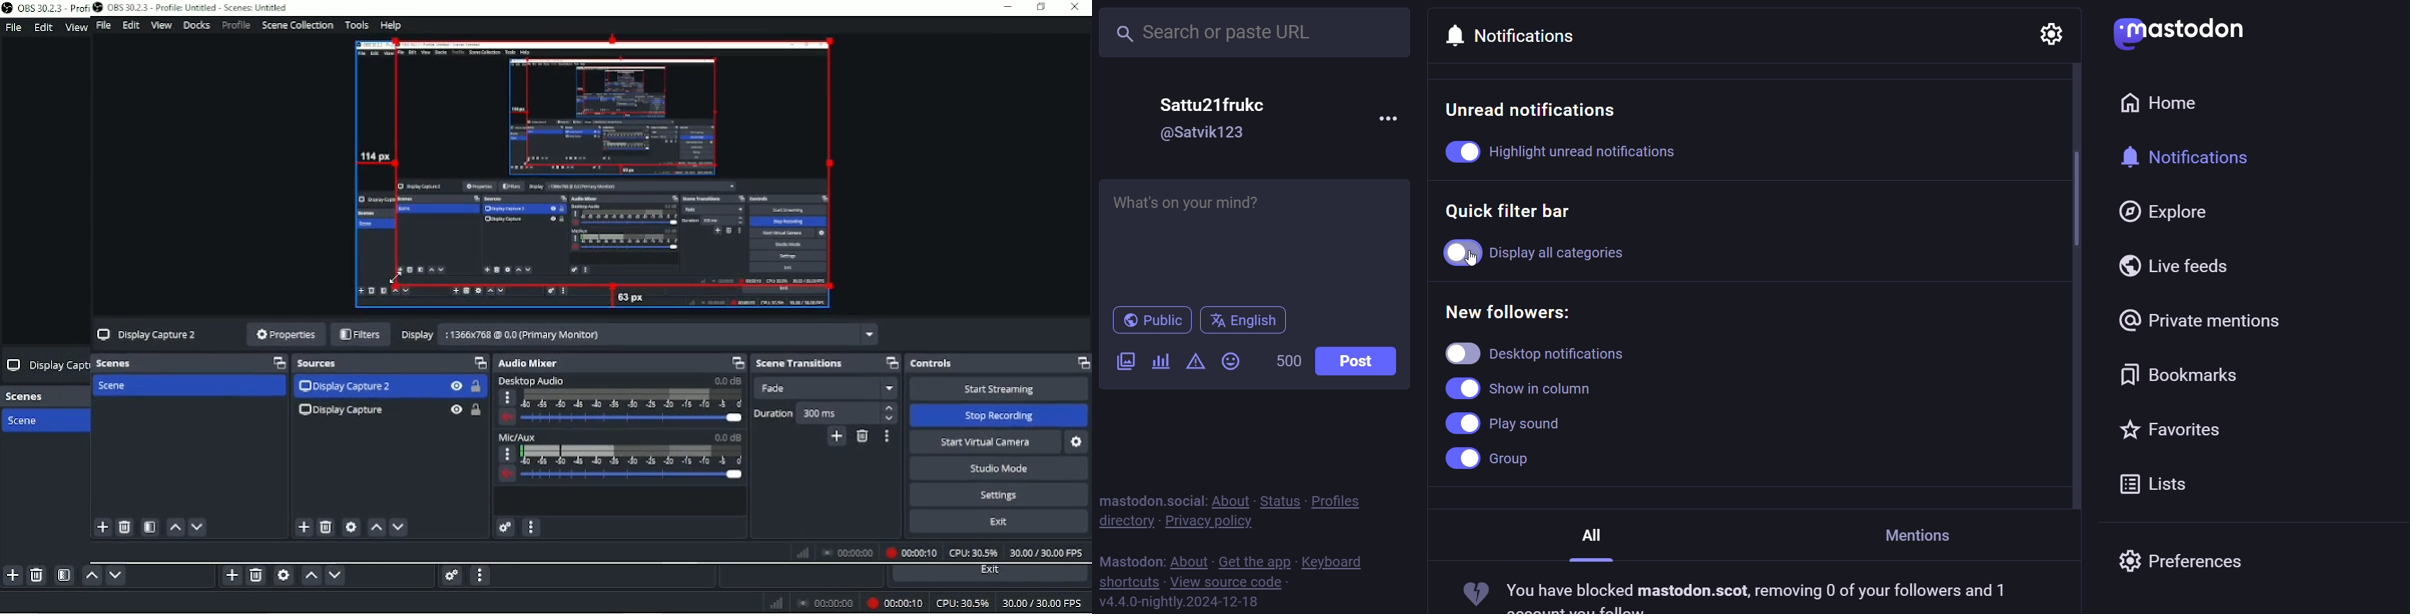  I want to click on Network, so click(804, 552).